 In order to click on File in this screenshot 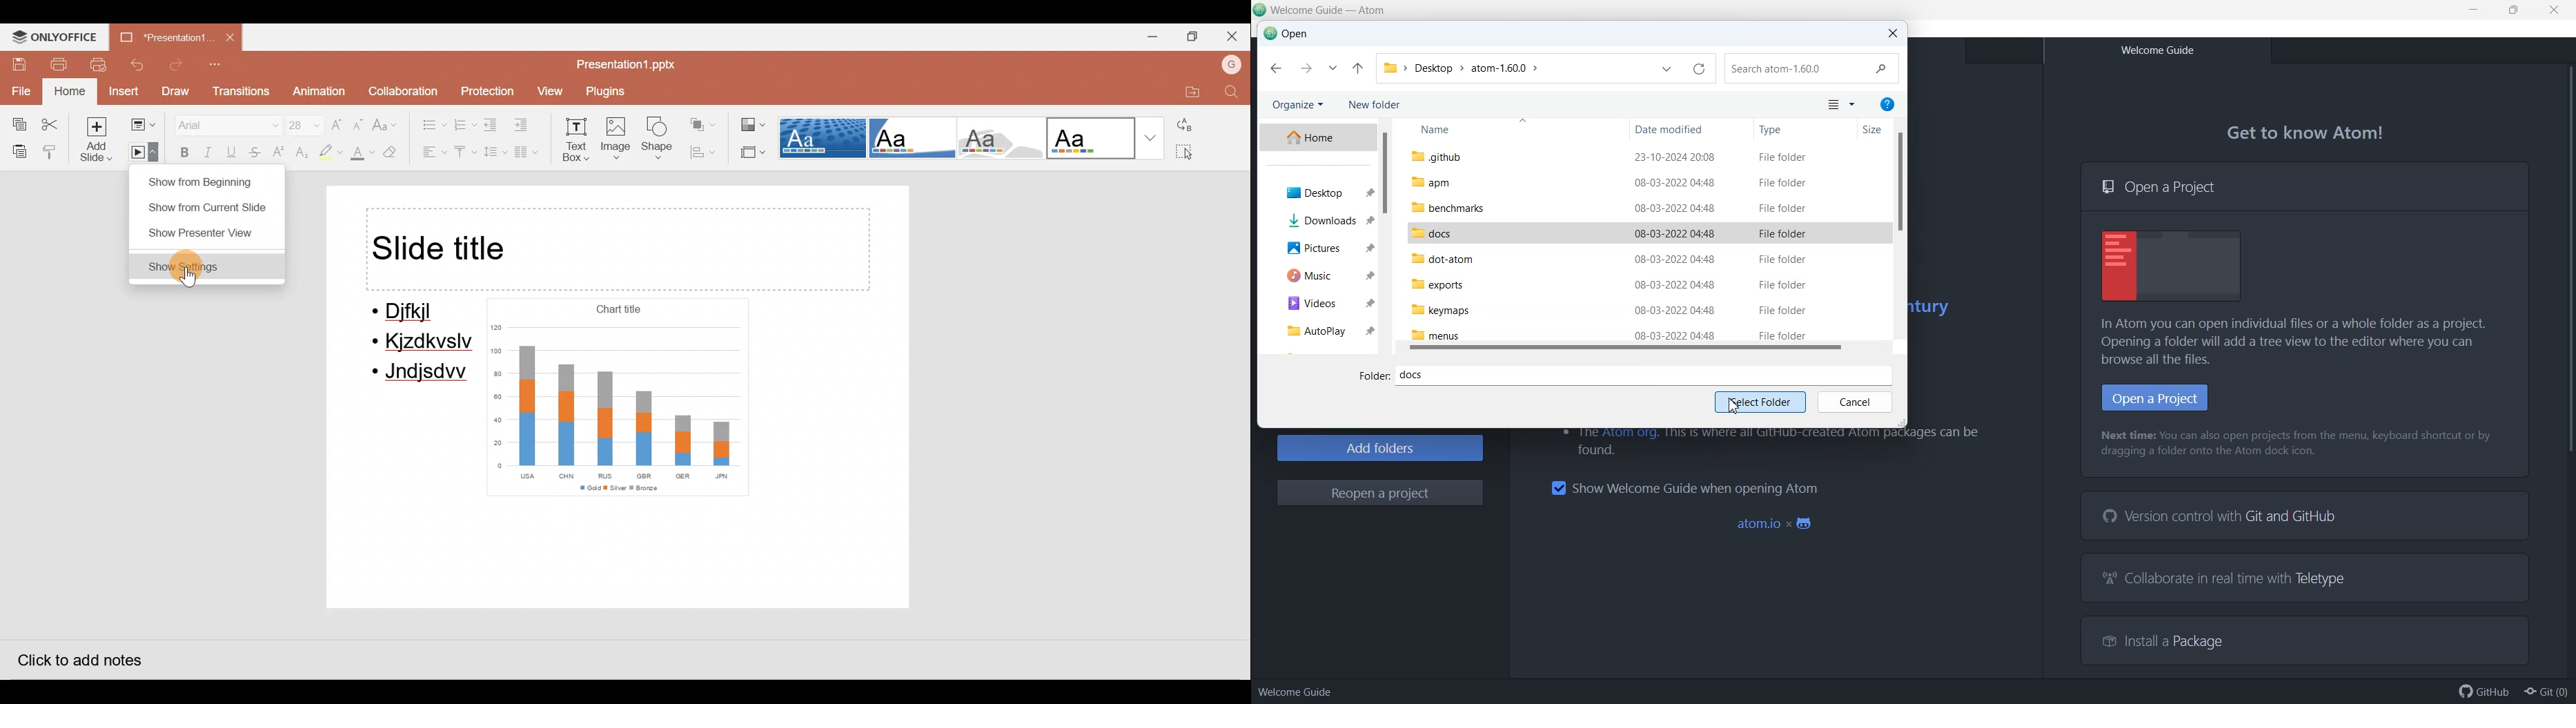, I will do `click(18, 94)`.